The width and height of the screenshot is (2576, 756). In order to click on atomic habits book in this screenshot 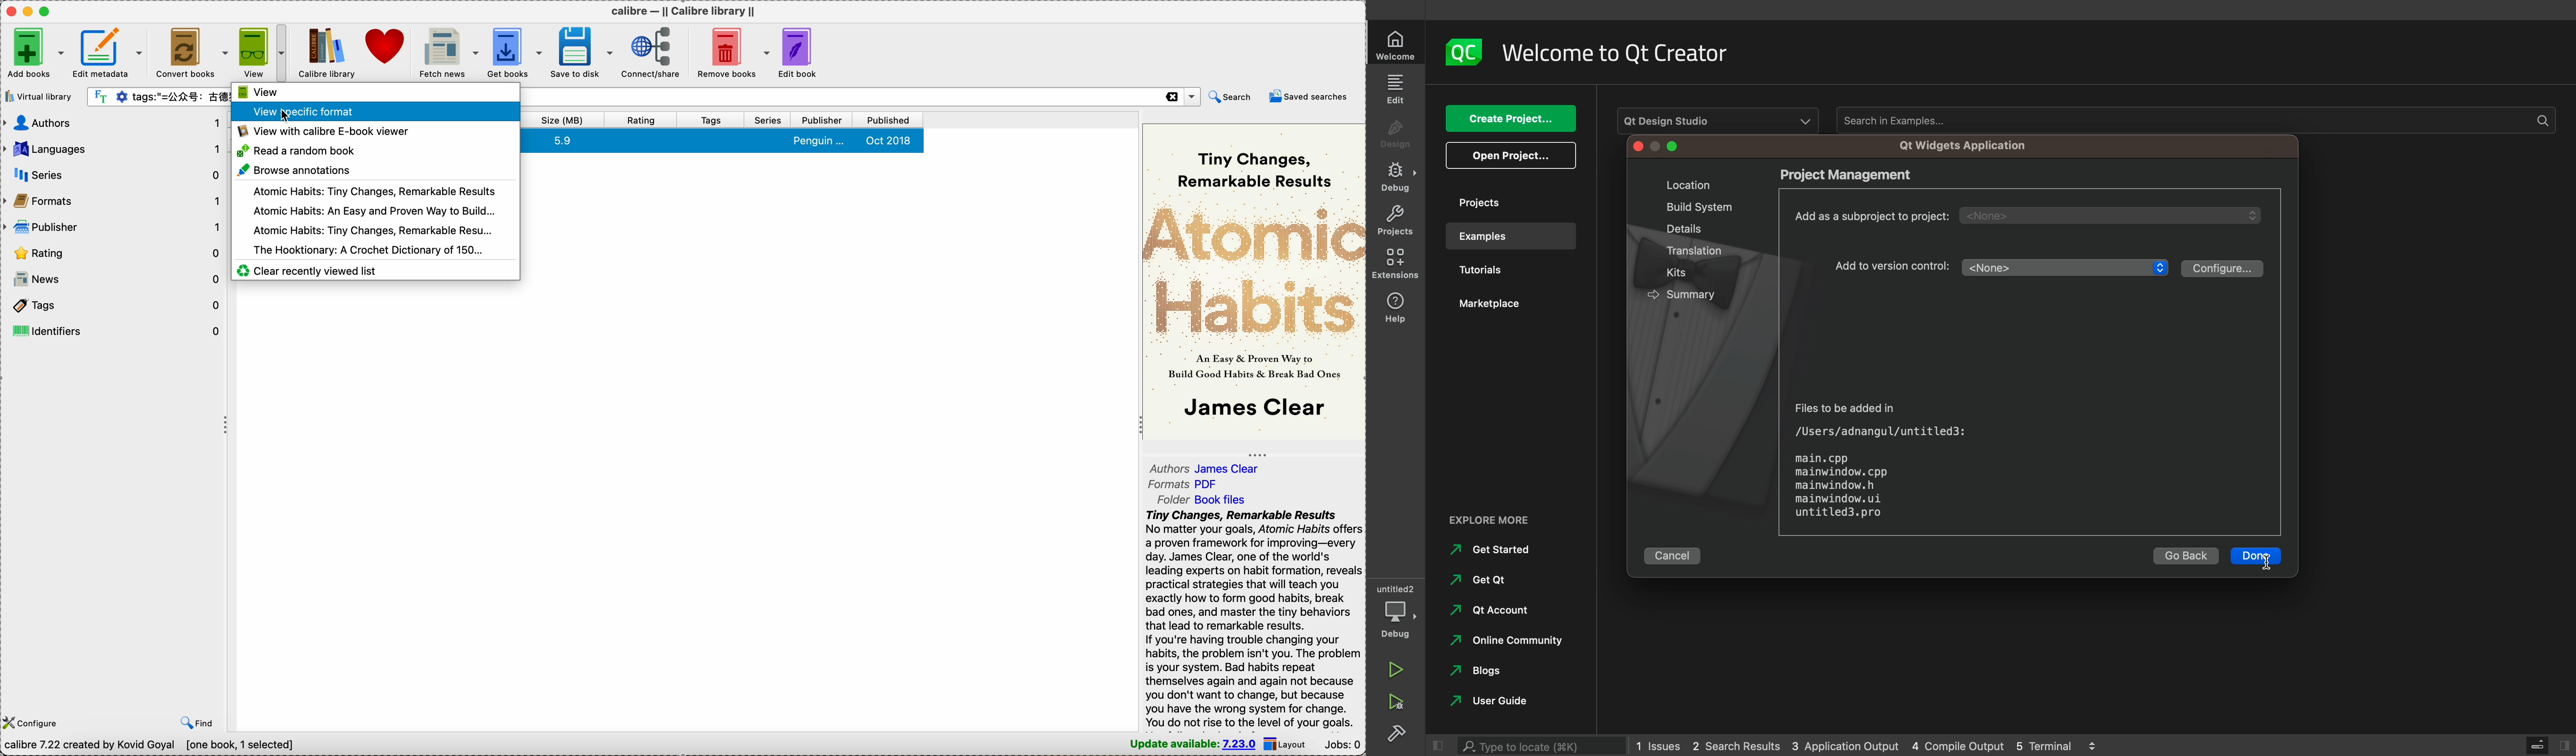, I will do `click(369, 228)`.